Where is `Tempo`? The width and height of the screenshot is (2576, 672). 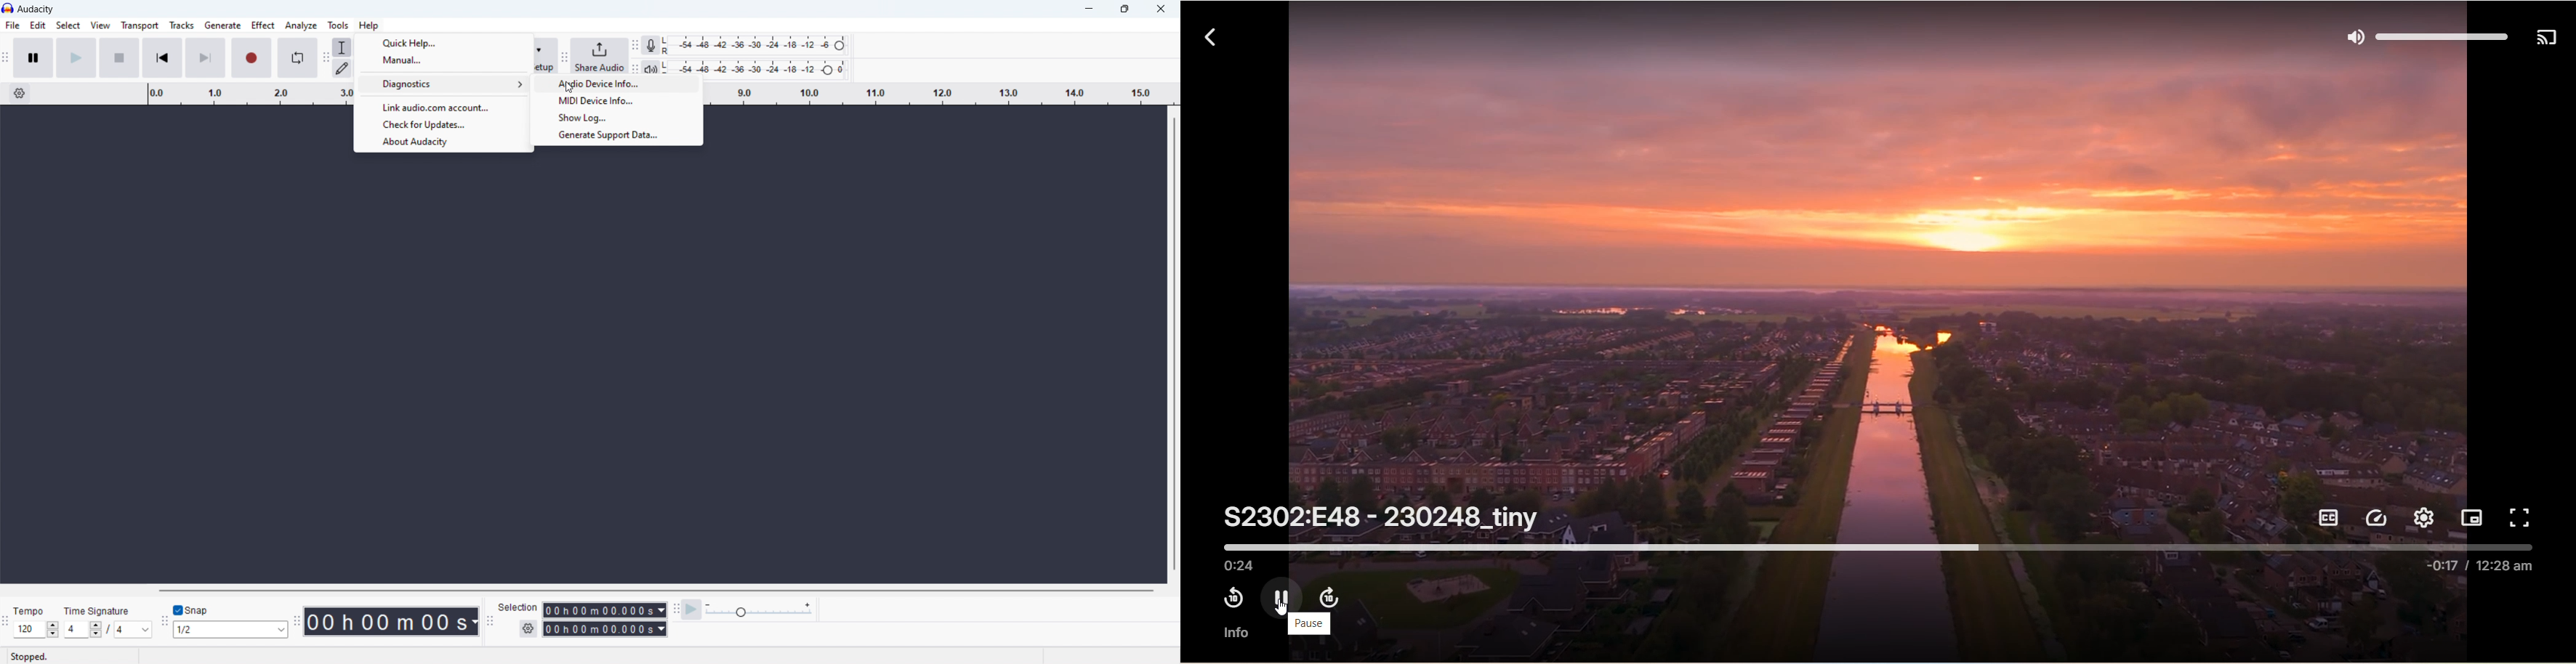
Tempo is located at coordinates (29, 611).